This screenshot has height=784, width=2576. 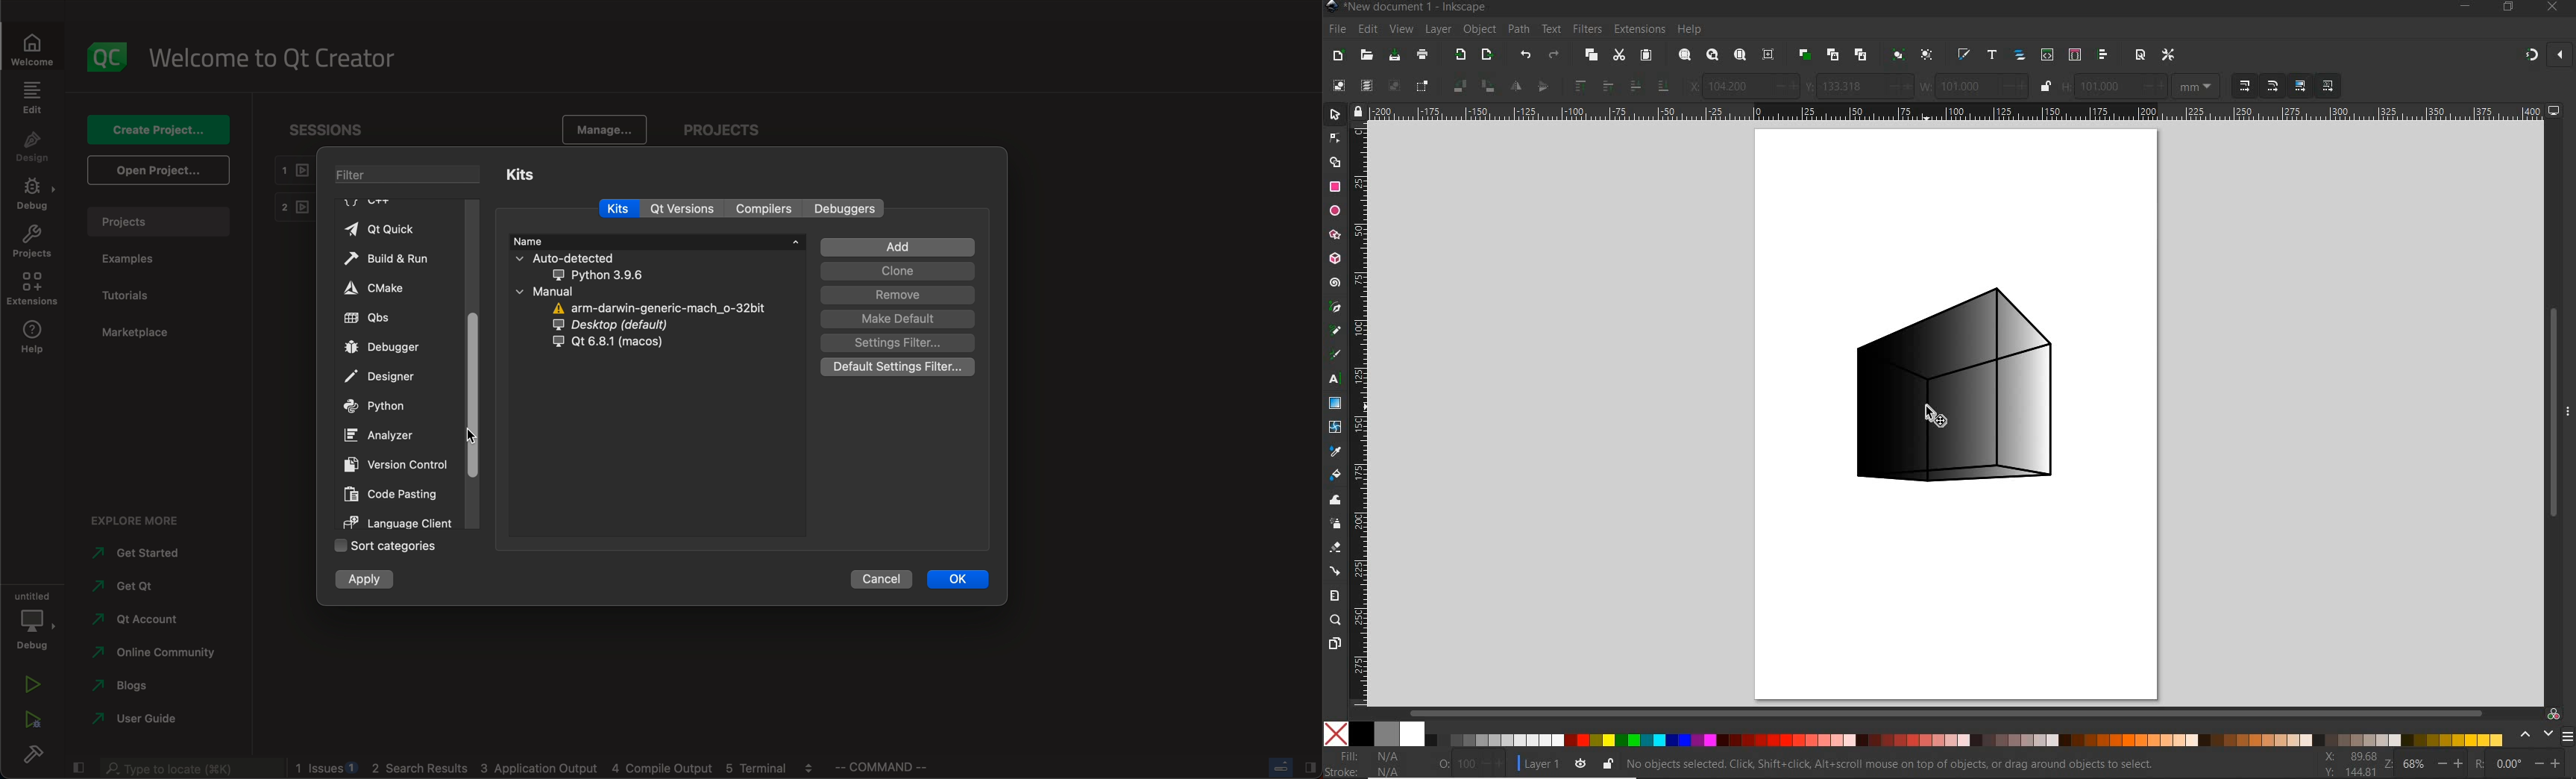 What do you see at coordinates (1336, 189) in the screenshot?
I see `RECTANGLE TOOL` at bounding box center [1336, 189].